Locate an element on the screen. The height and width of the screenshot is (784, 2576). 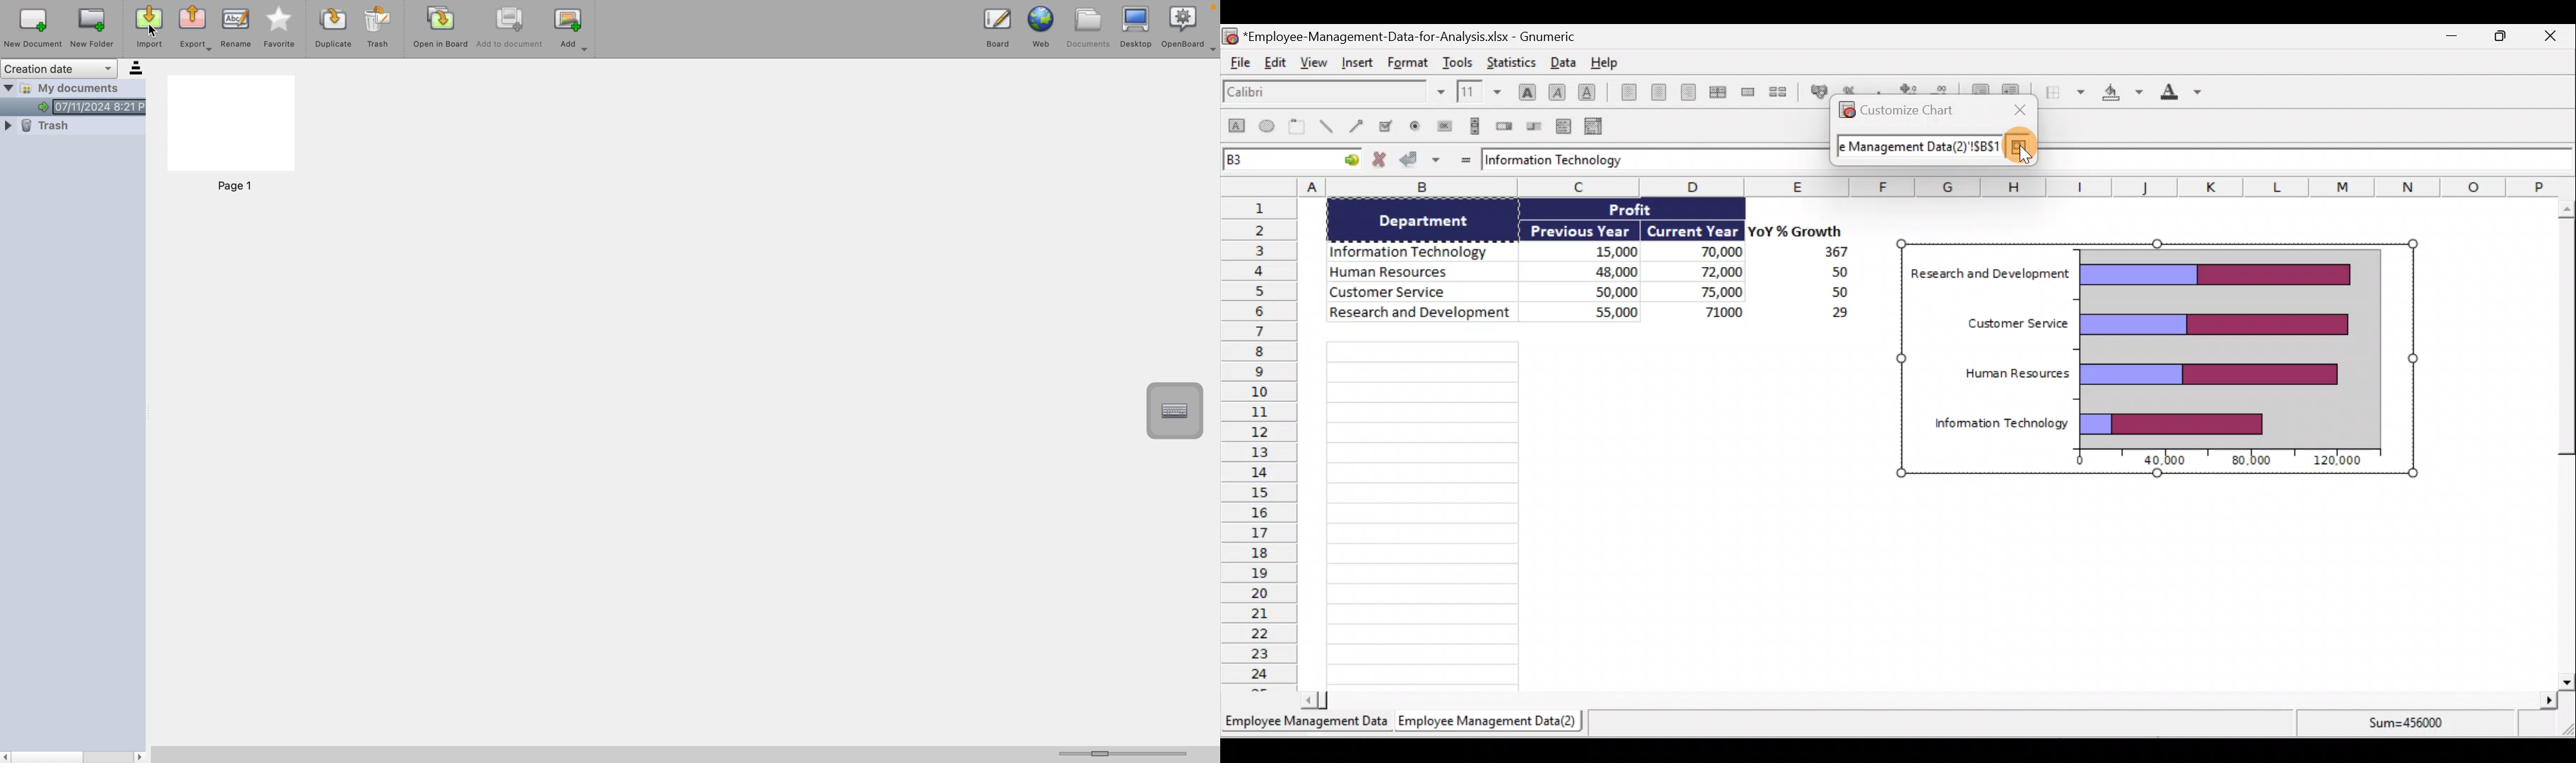
Chart is located at coordinates (2230, 345).